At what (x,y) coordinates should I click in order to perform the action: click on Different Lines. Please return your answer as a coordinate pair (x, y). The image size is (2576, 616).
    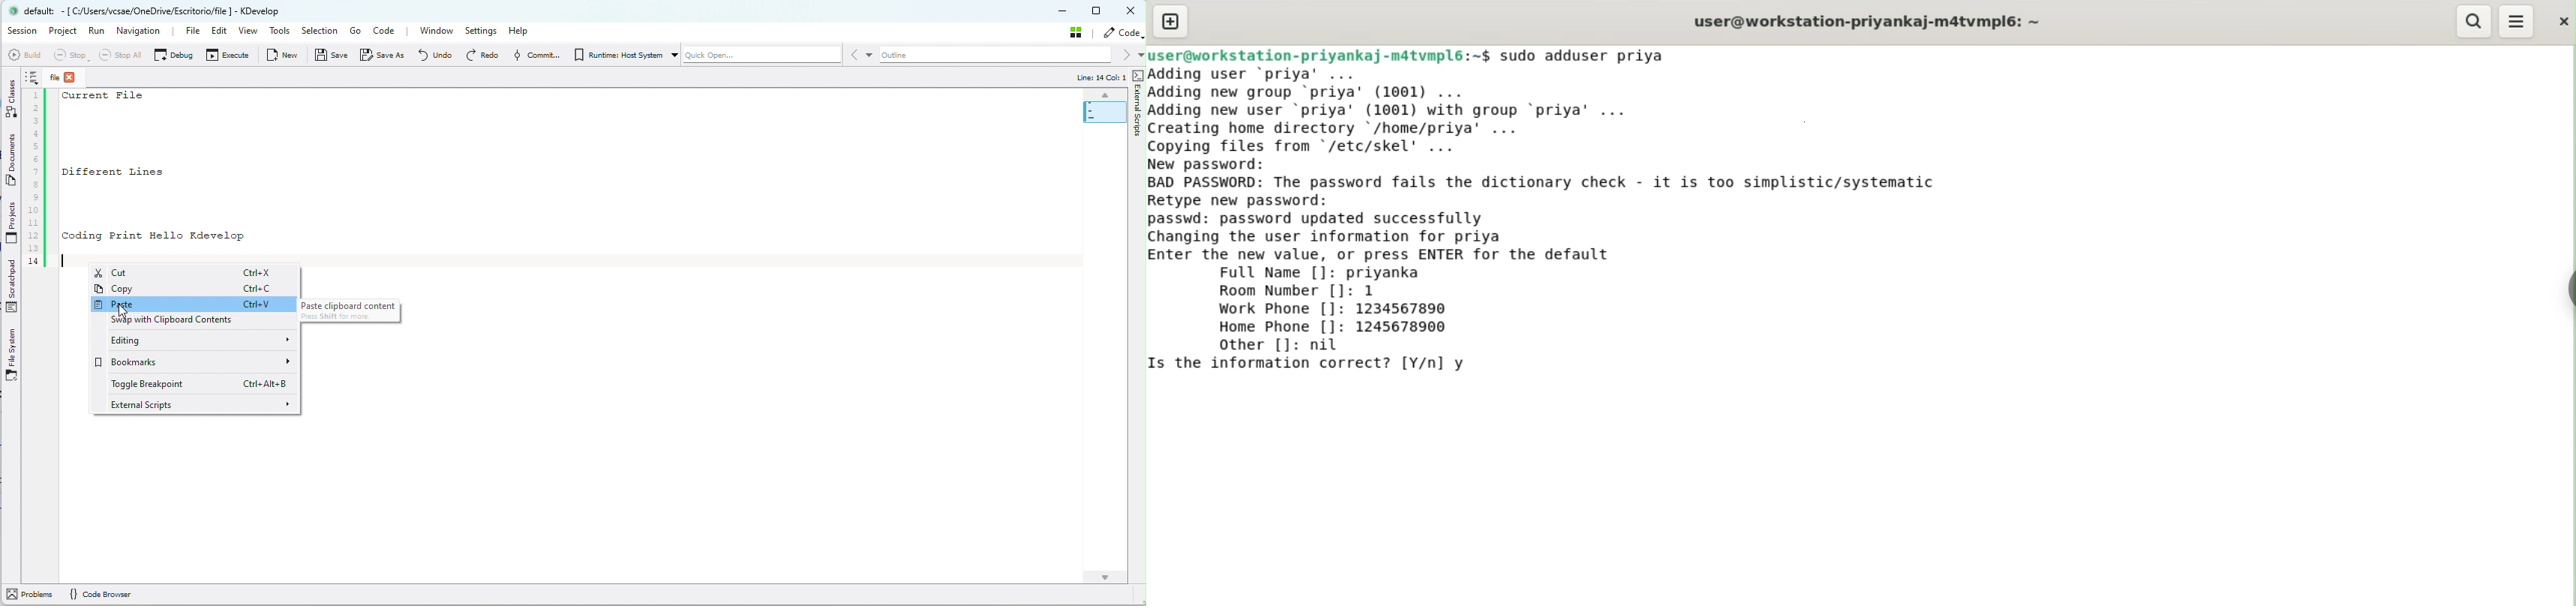
    Looking at the image, I should click on (134, 171).